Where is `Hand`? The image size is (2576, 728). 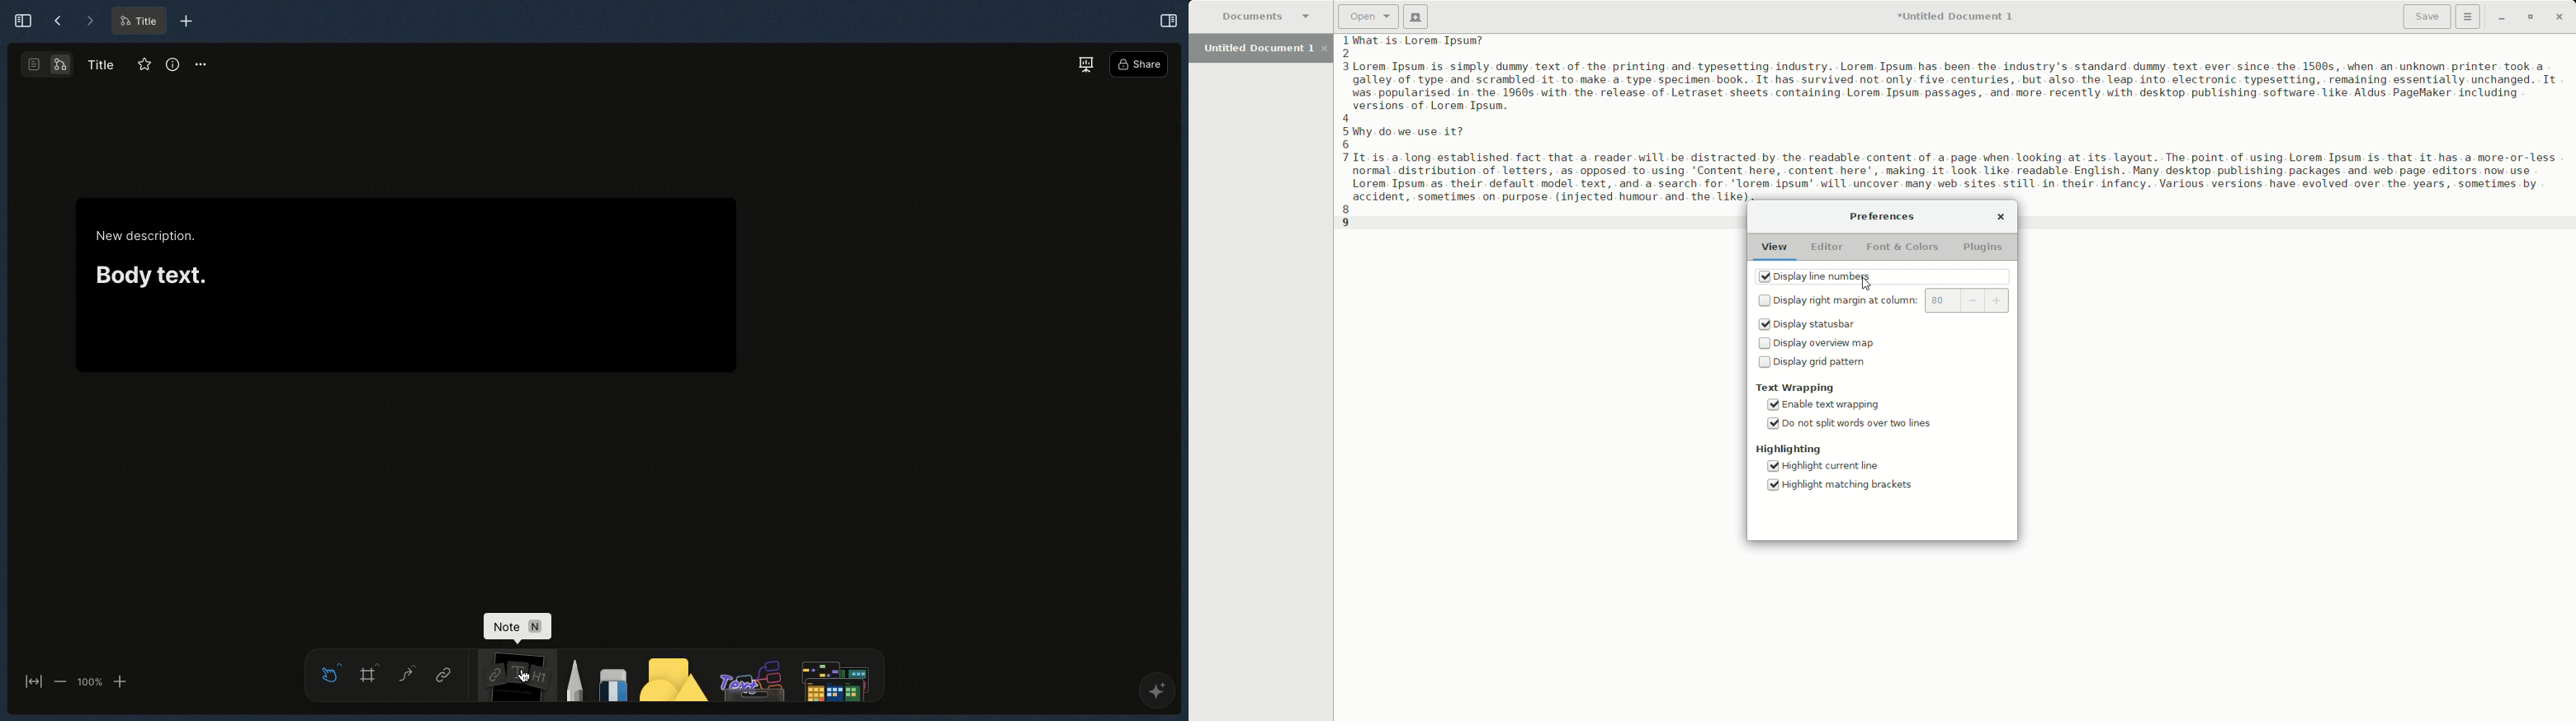
Hand is located at coordinates (327, 671).